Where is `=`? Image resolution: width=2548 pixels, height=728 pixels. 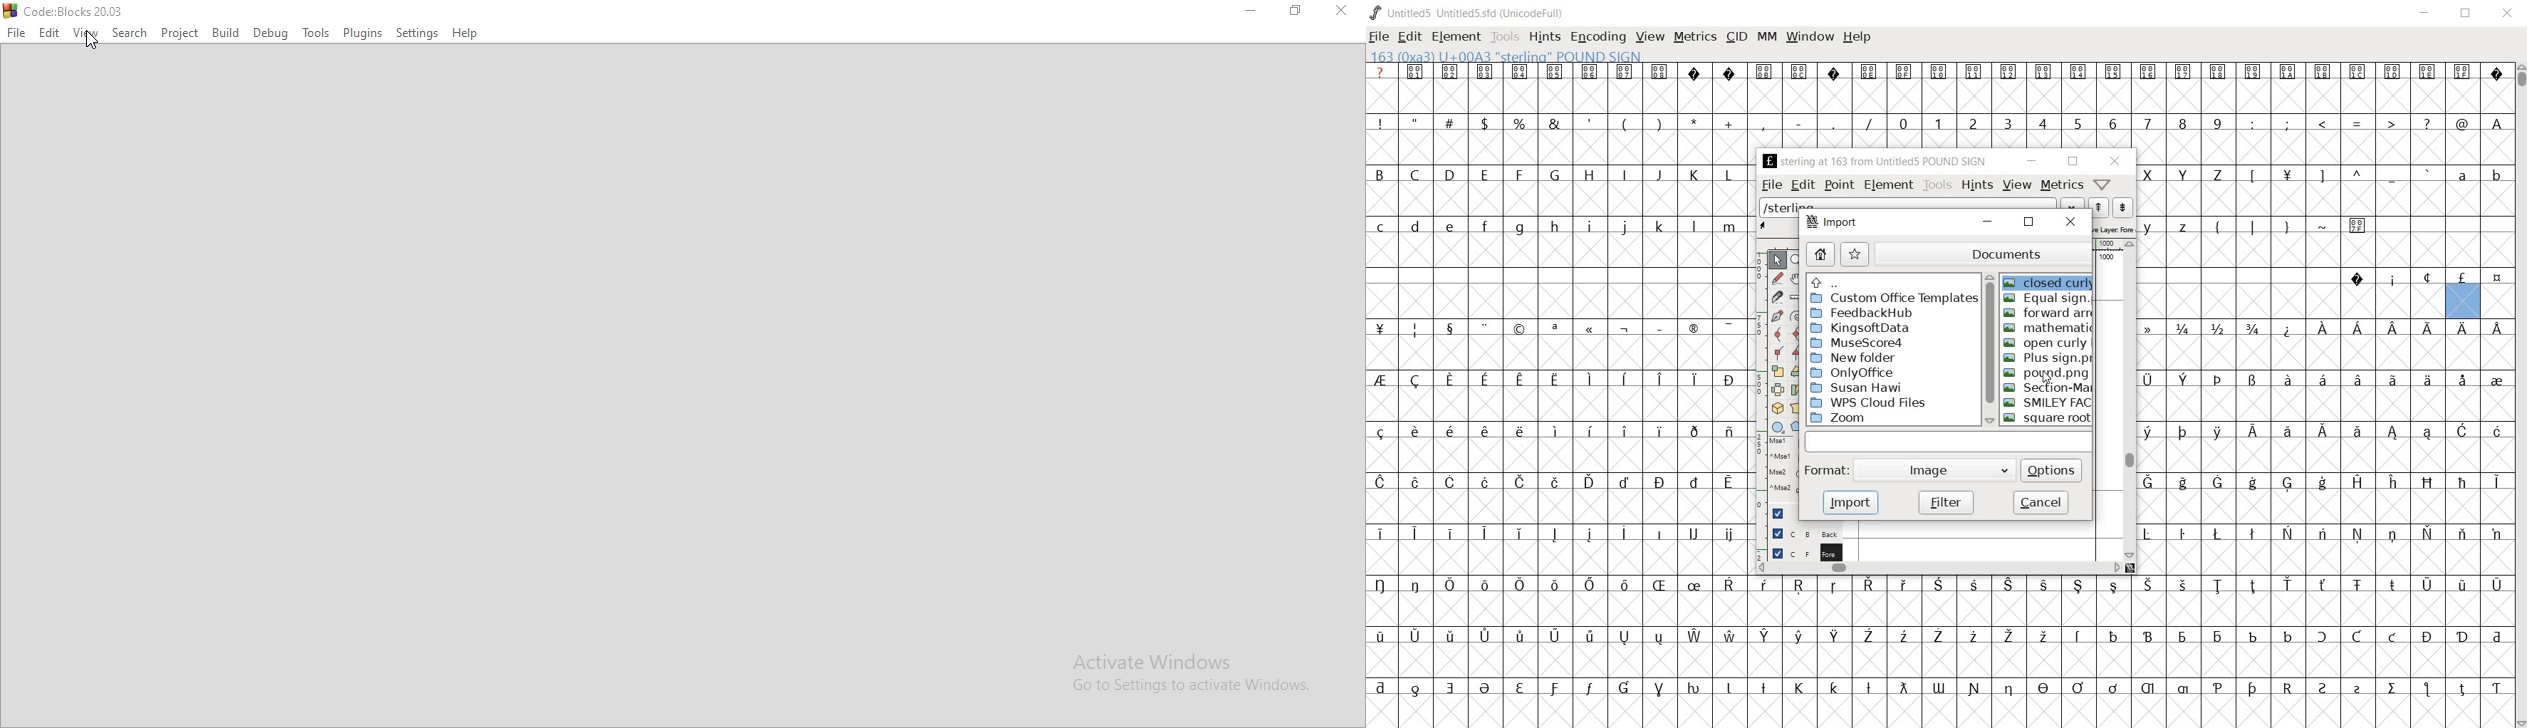 = is located at coordinates (2358, 123).